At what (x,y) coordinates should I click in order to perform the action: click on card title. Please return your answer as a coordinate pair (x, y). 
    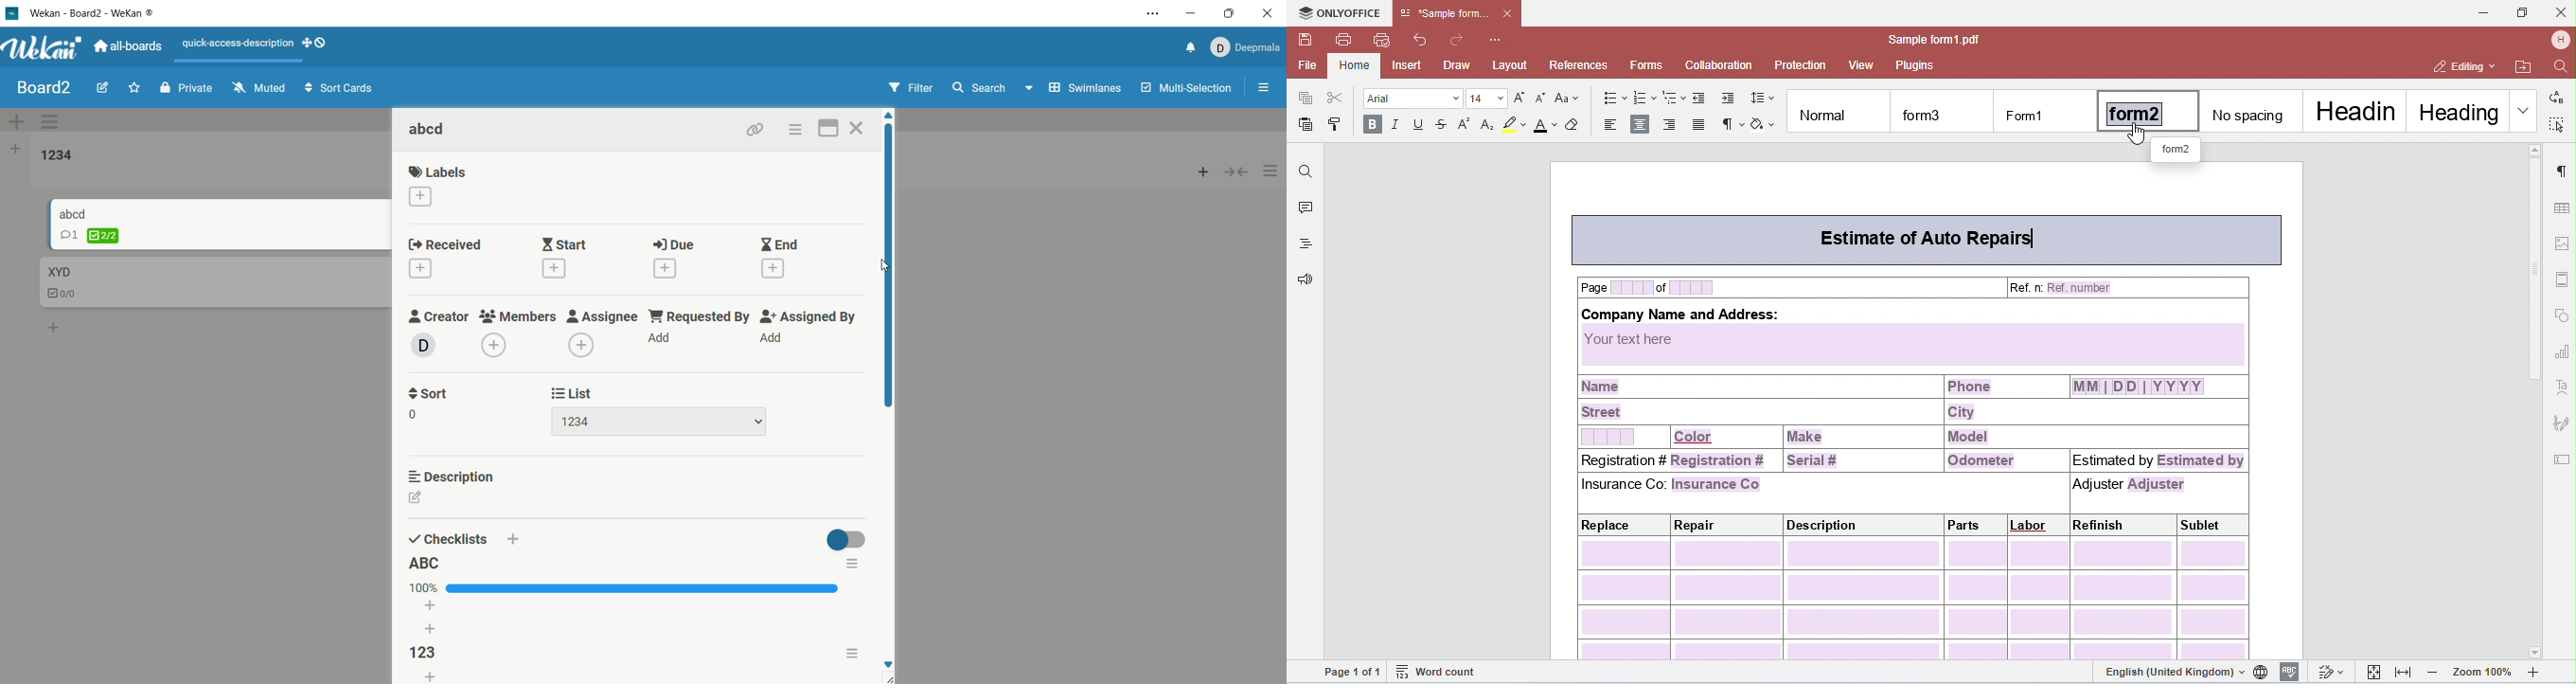
    Looking at the image, I should click on (58, 272).